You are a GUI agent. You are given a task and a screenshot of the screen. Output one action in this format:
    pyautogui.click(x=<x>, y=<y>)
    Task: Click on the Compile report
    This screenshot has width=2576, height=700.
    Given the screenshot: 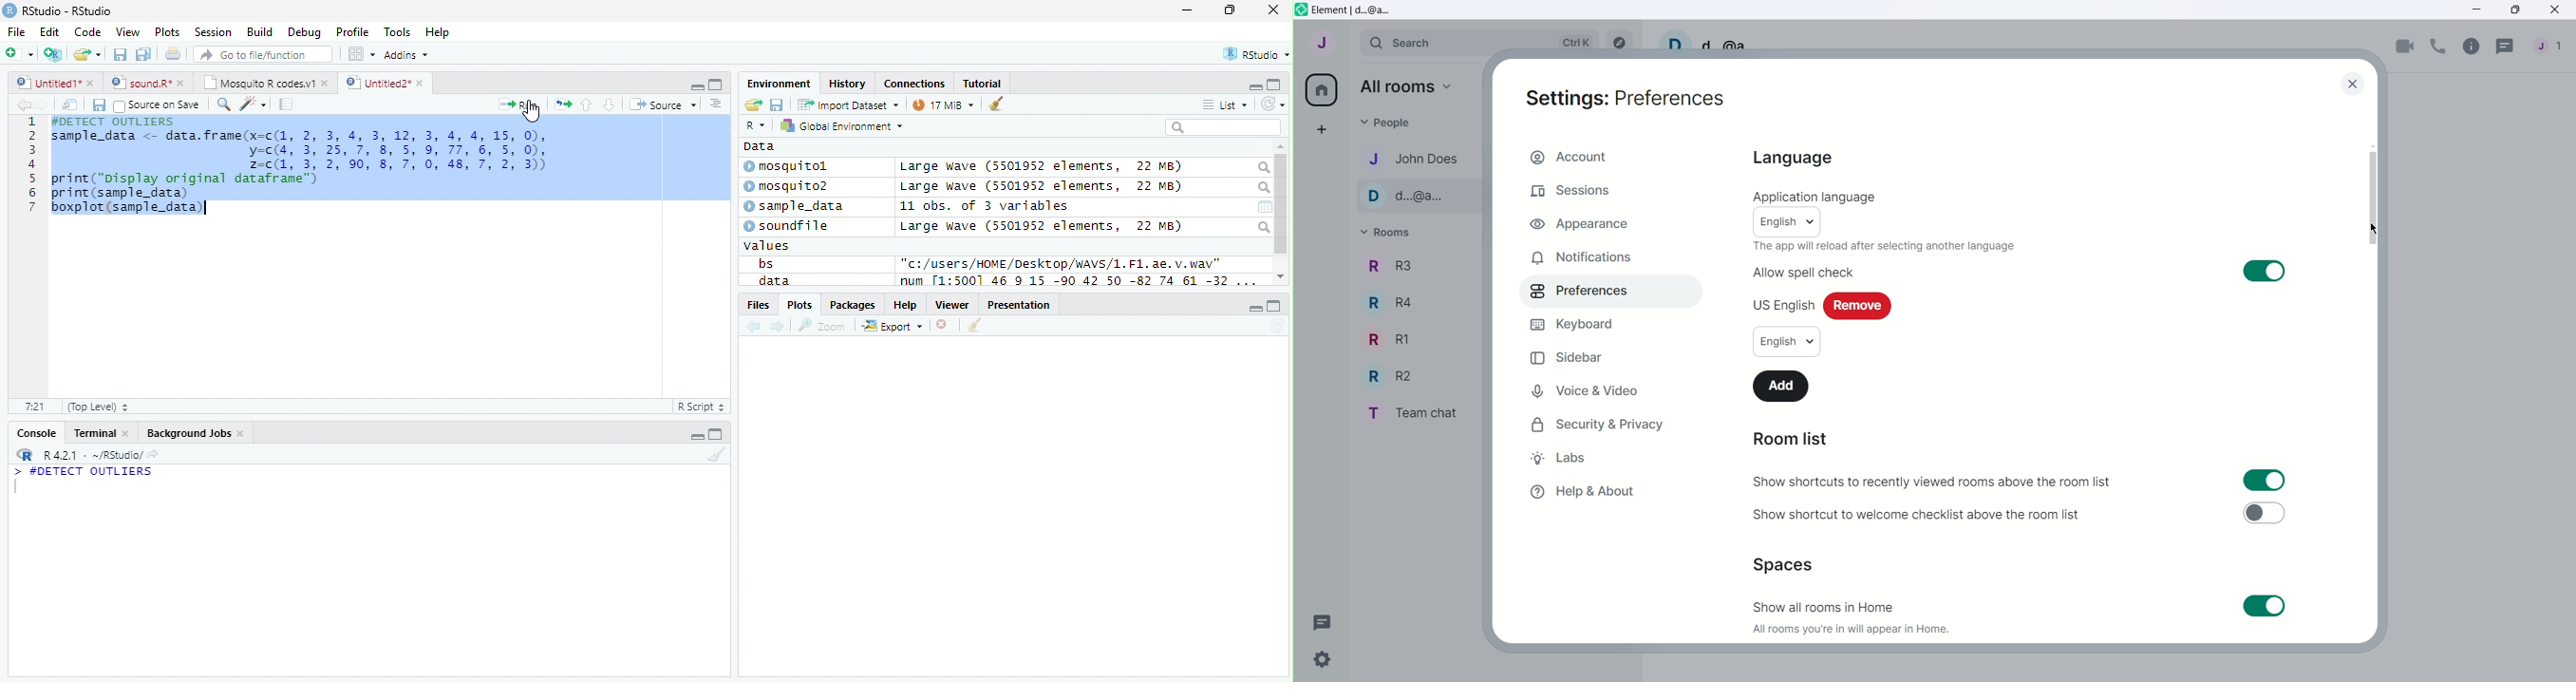 What is the action you would take?
    pyautogui.click(x=287, y=104)
    